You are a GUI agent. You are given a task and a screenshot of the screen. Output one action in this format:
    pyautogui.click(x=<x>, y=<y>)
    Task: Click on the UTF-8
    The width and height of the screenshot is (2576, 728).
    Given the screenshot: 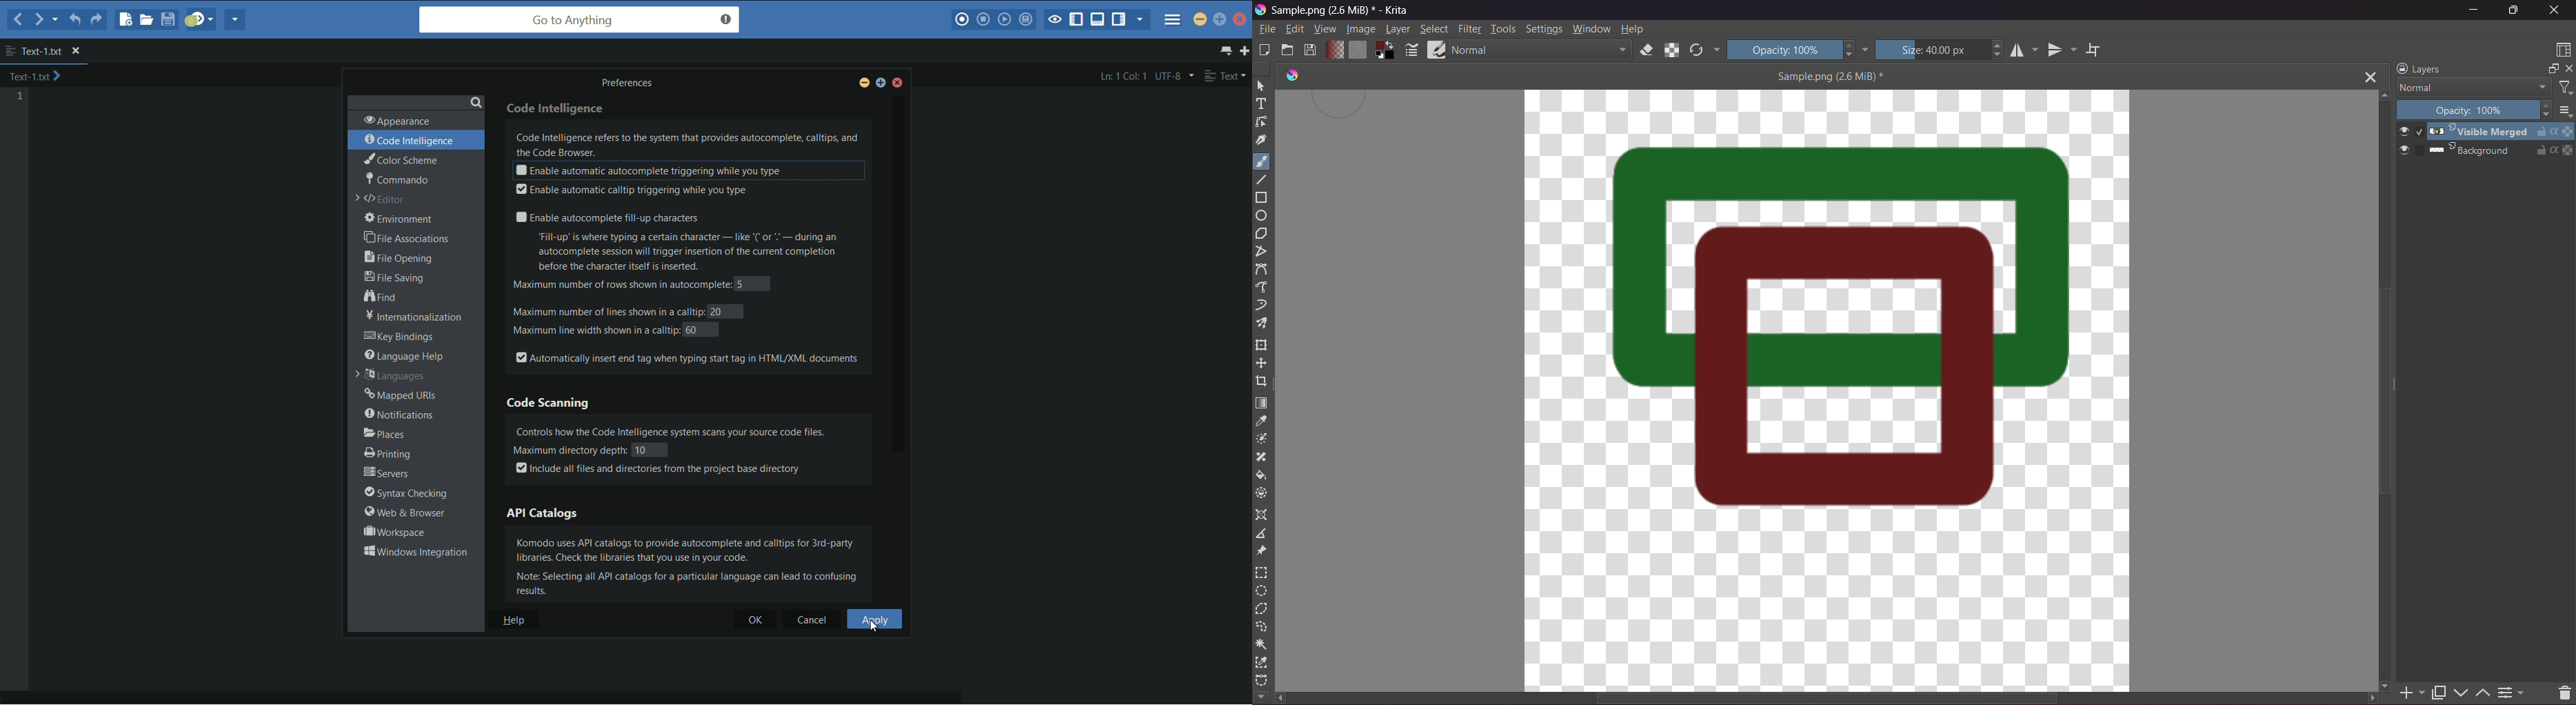 What is the action you would take?
    pyautogui.click(x=1173, y=76)
    